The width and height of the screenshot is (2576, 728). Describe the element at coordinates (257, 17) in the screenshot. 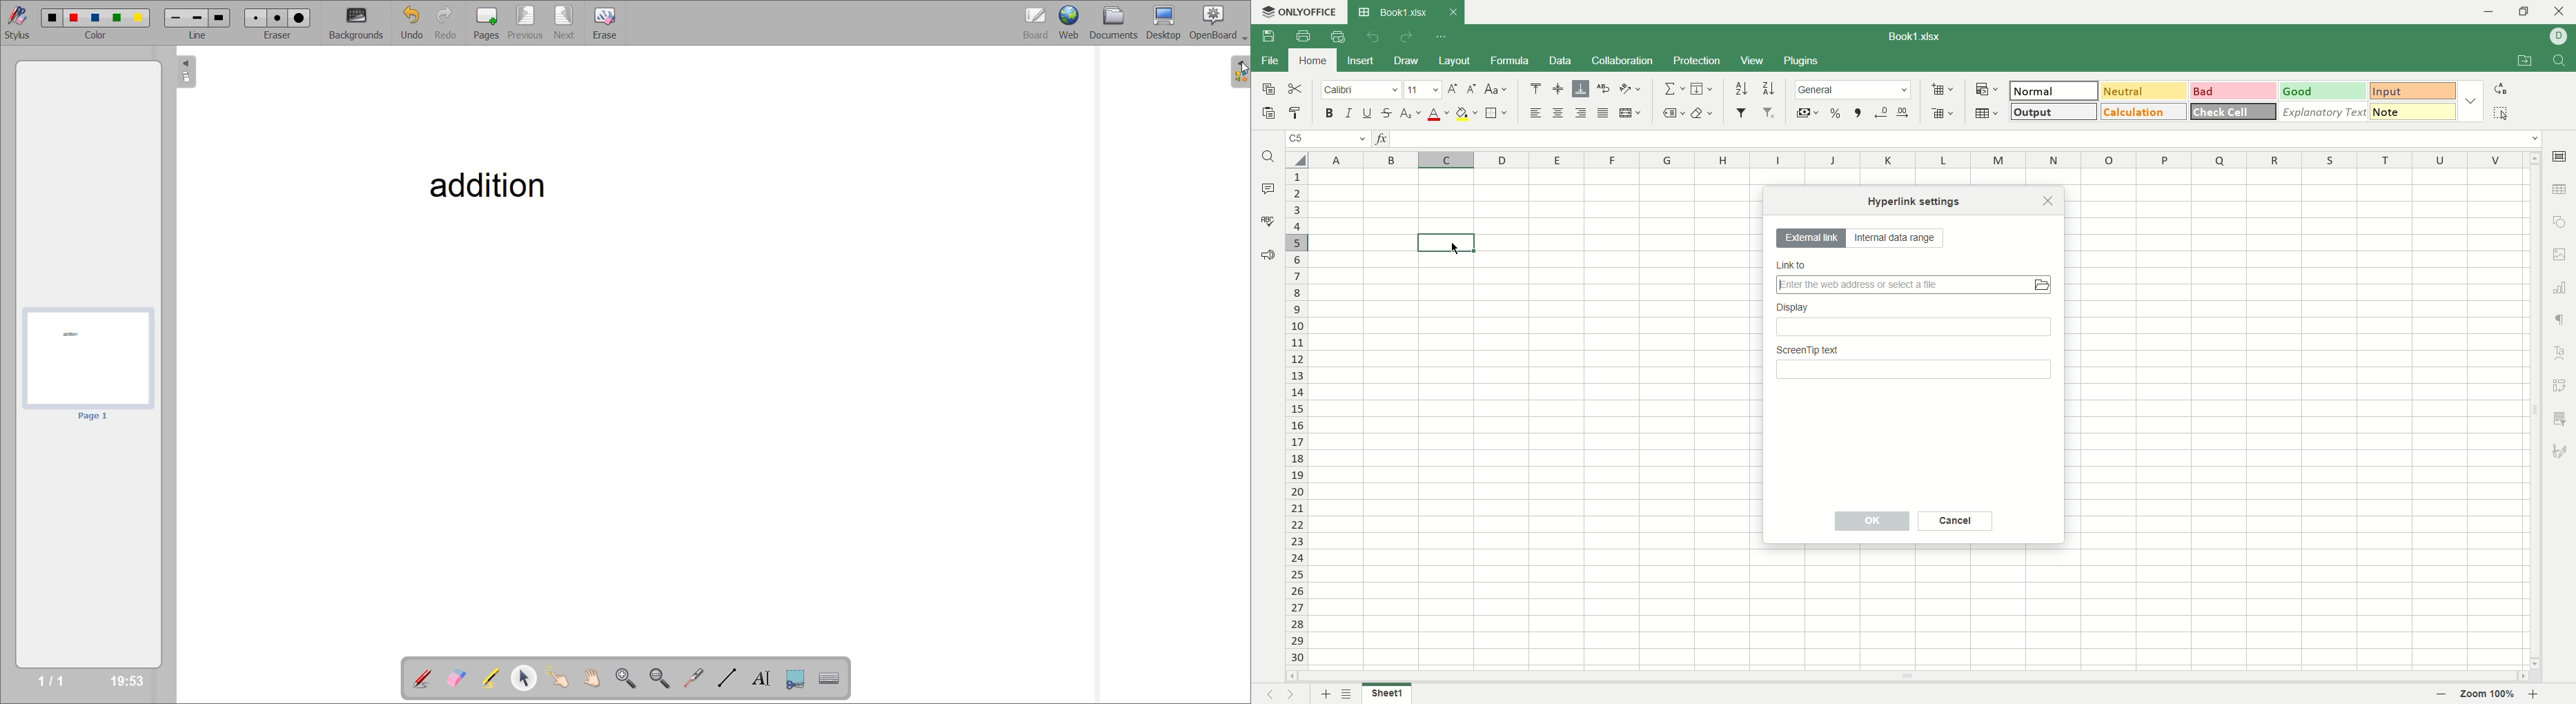

I see `eraser 1` at that location.